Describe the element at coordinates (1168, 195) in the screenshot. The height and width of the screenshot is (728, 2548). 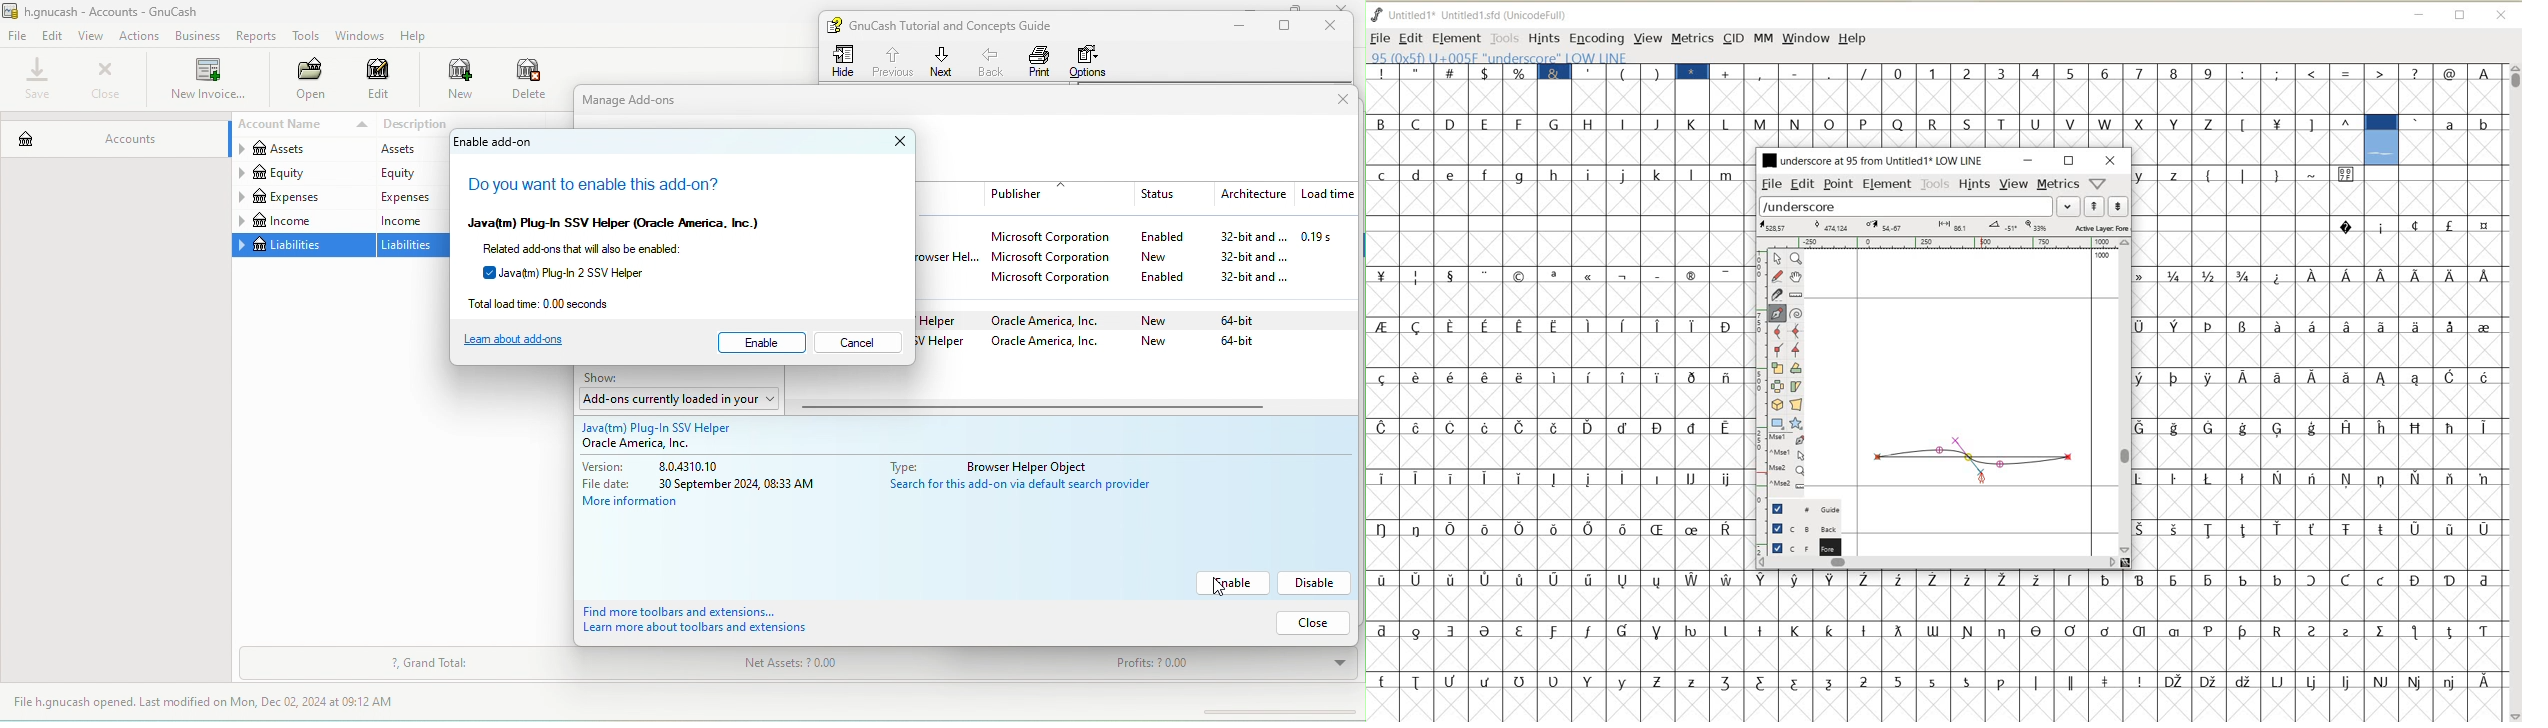
I see `status` at that location.